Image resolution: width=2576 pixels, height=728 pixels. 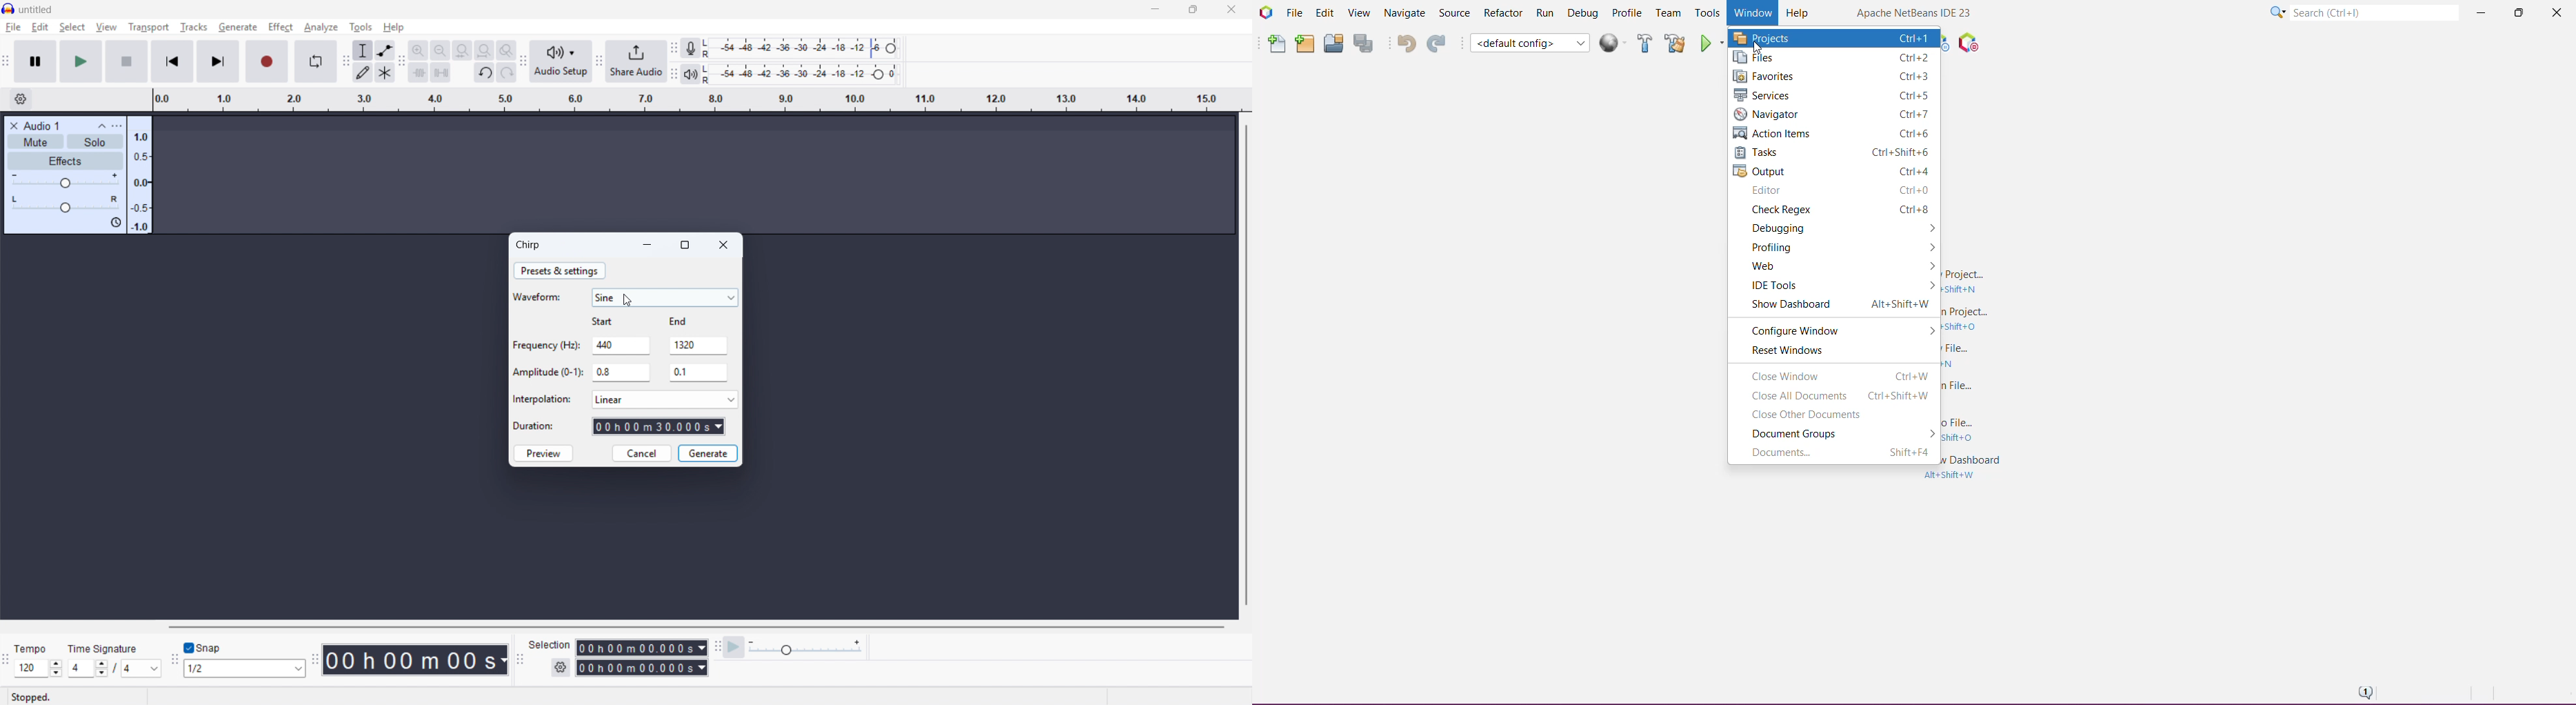 What do you see at coordinates (42, 125) in the screenshot?
I see `Audio 1` at bounding box center [42, 125].